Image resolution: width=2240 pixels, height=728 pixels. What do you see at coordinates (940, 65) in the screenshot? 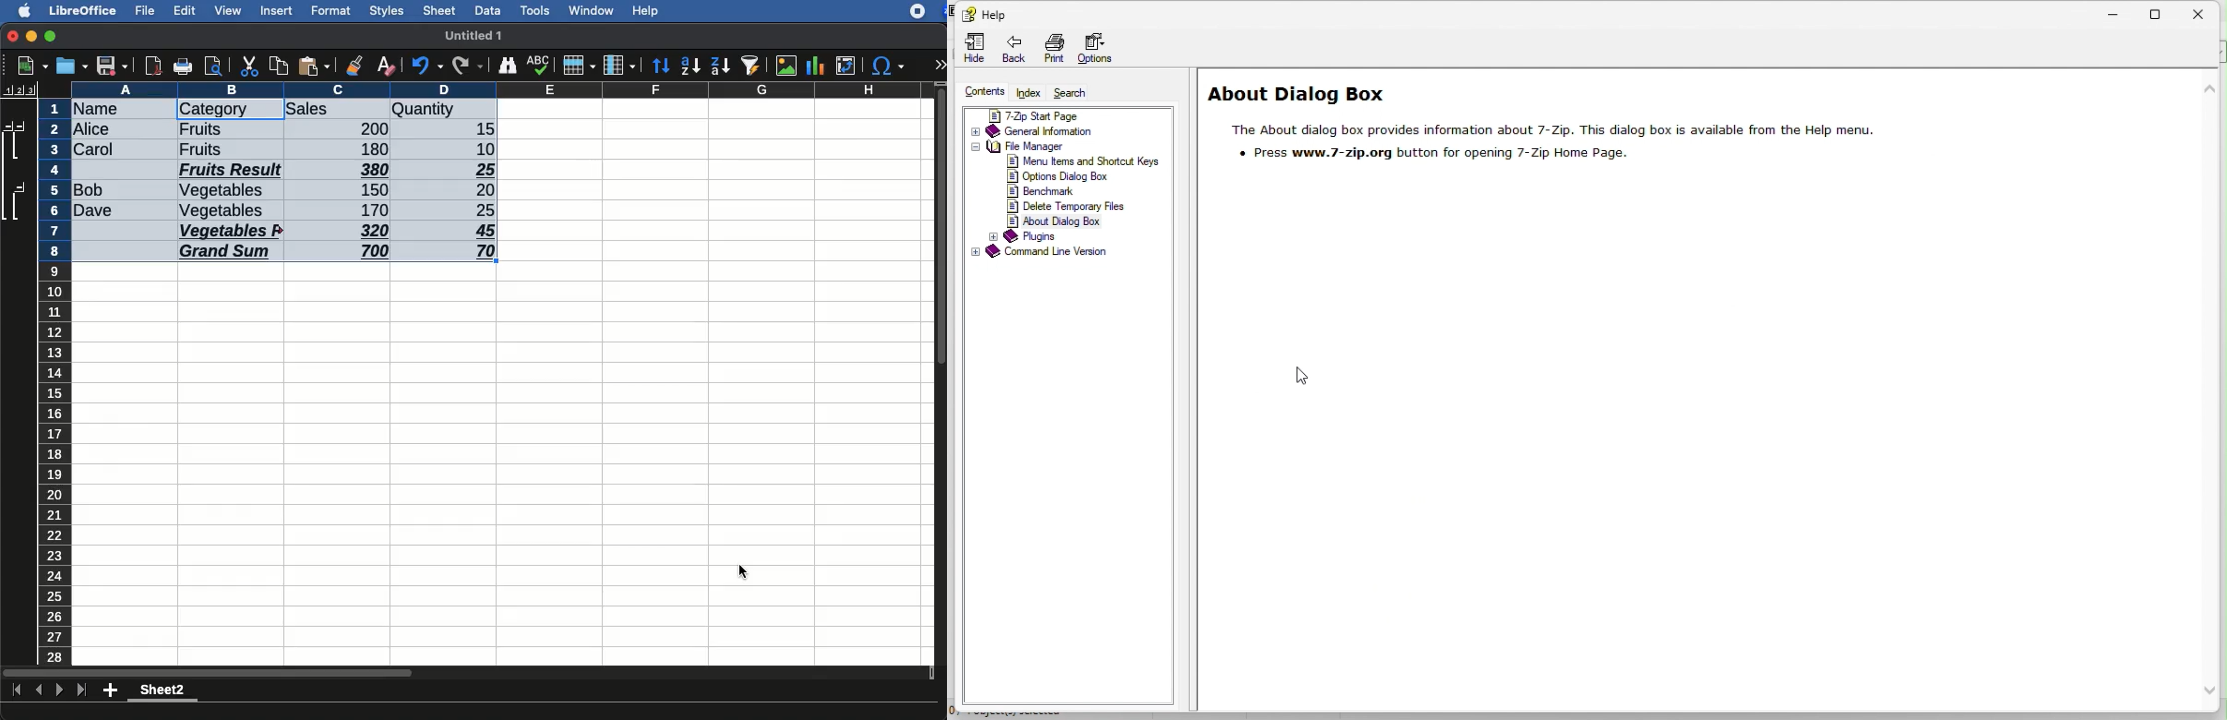
I see `expand` at bounding box center [940, 65].